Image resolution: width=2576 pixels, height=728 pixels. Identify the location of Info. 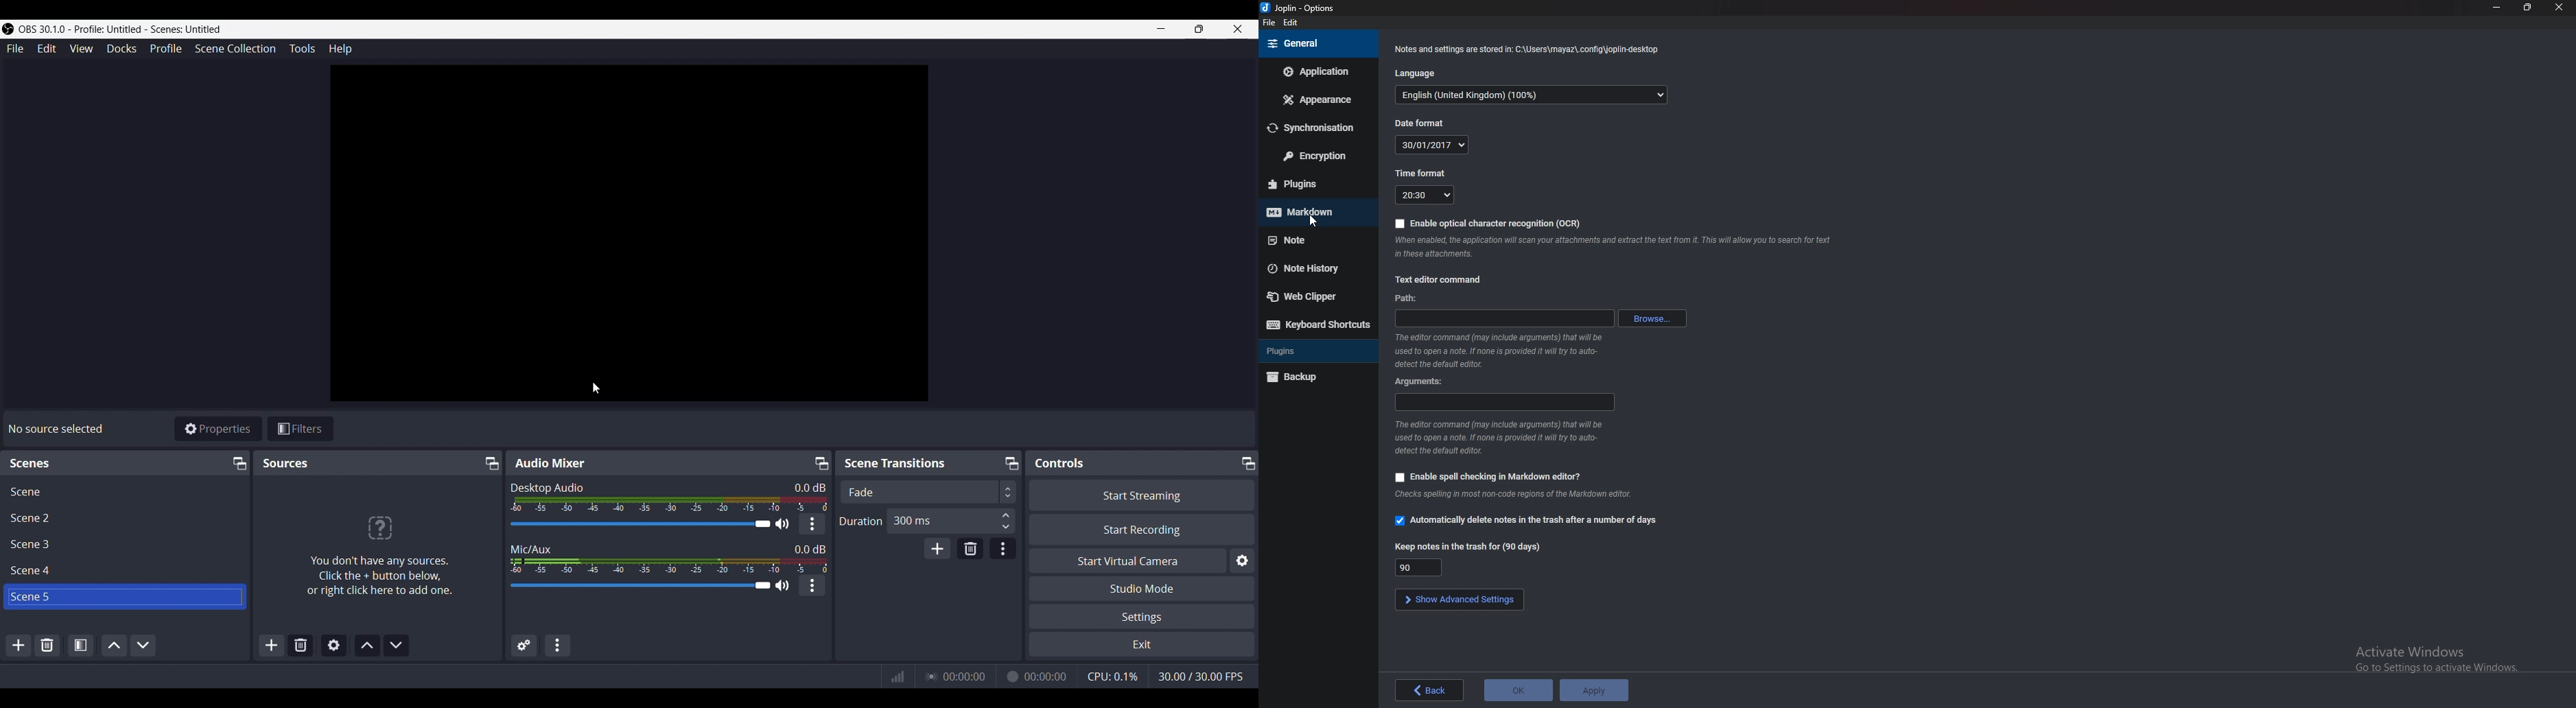
(1505, 351).